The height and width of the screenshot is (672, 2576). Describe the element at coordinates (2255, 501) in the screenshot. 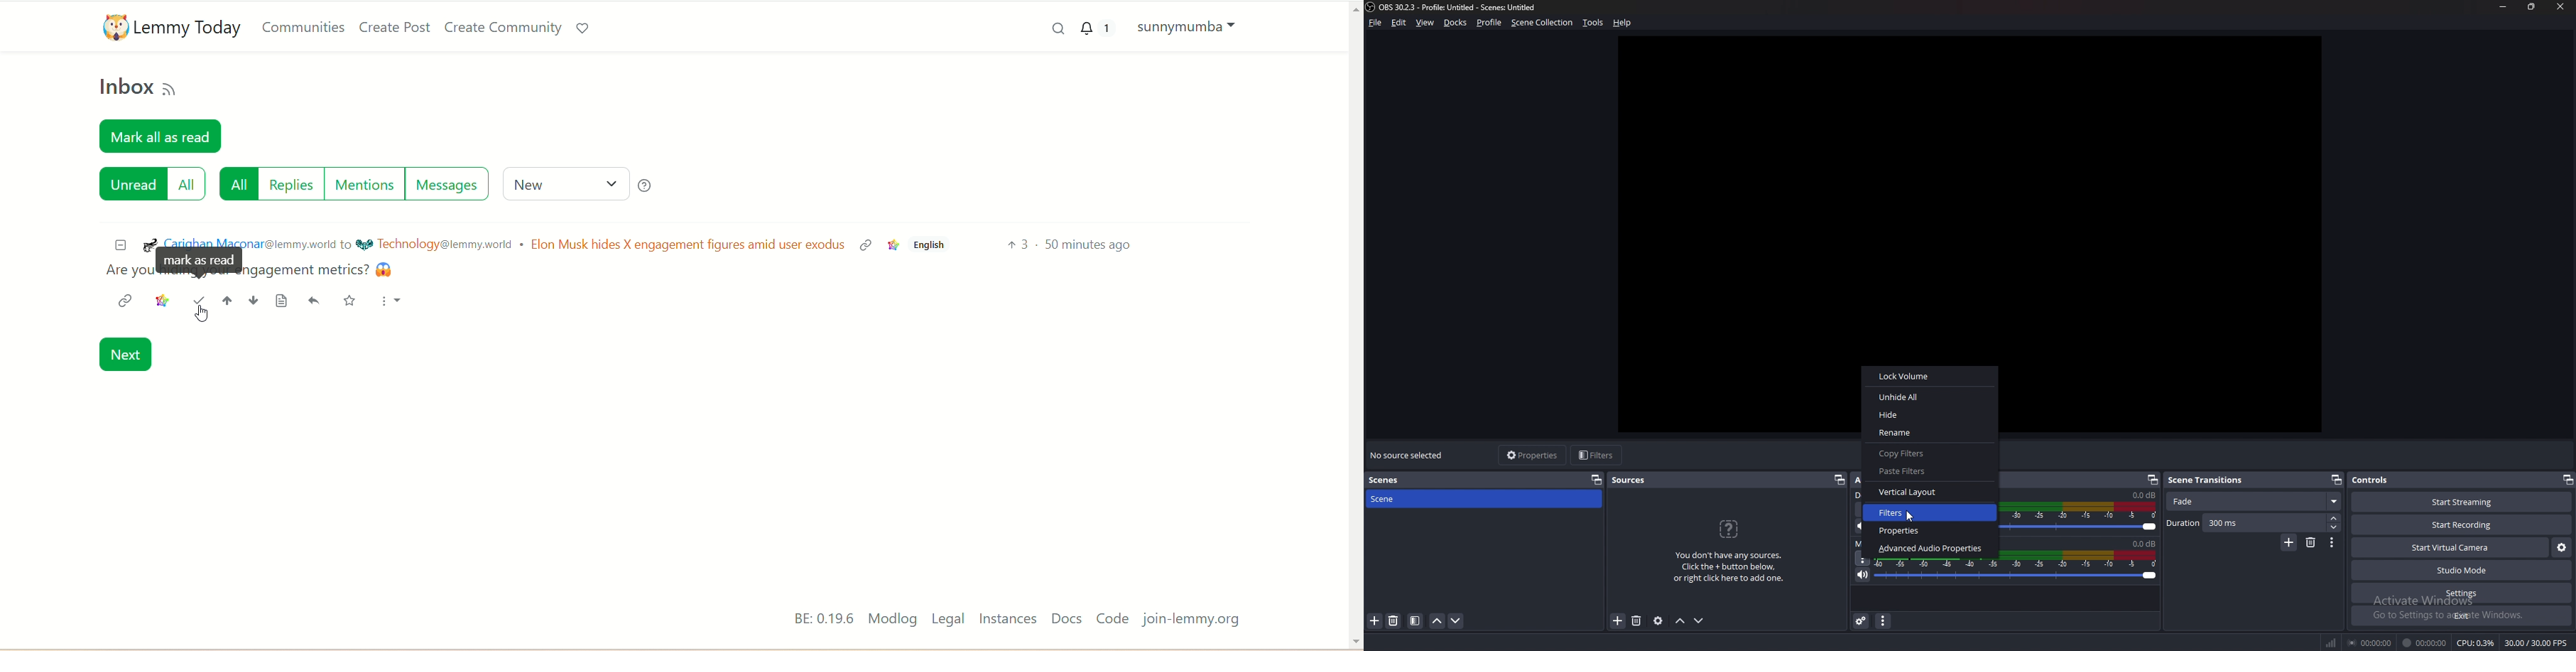

I see `scene` at that location.